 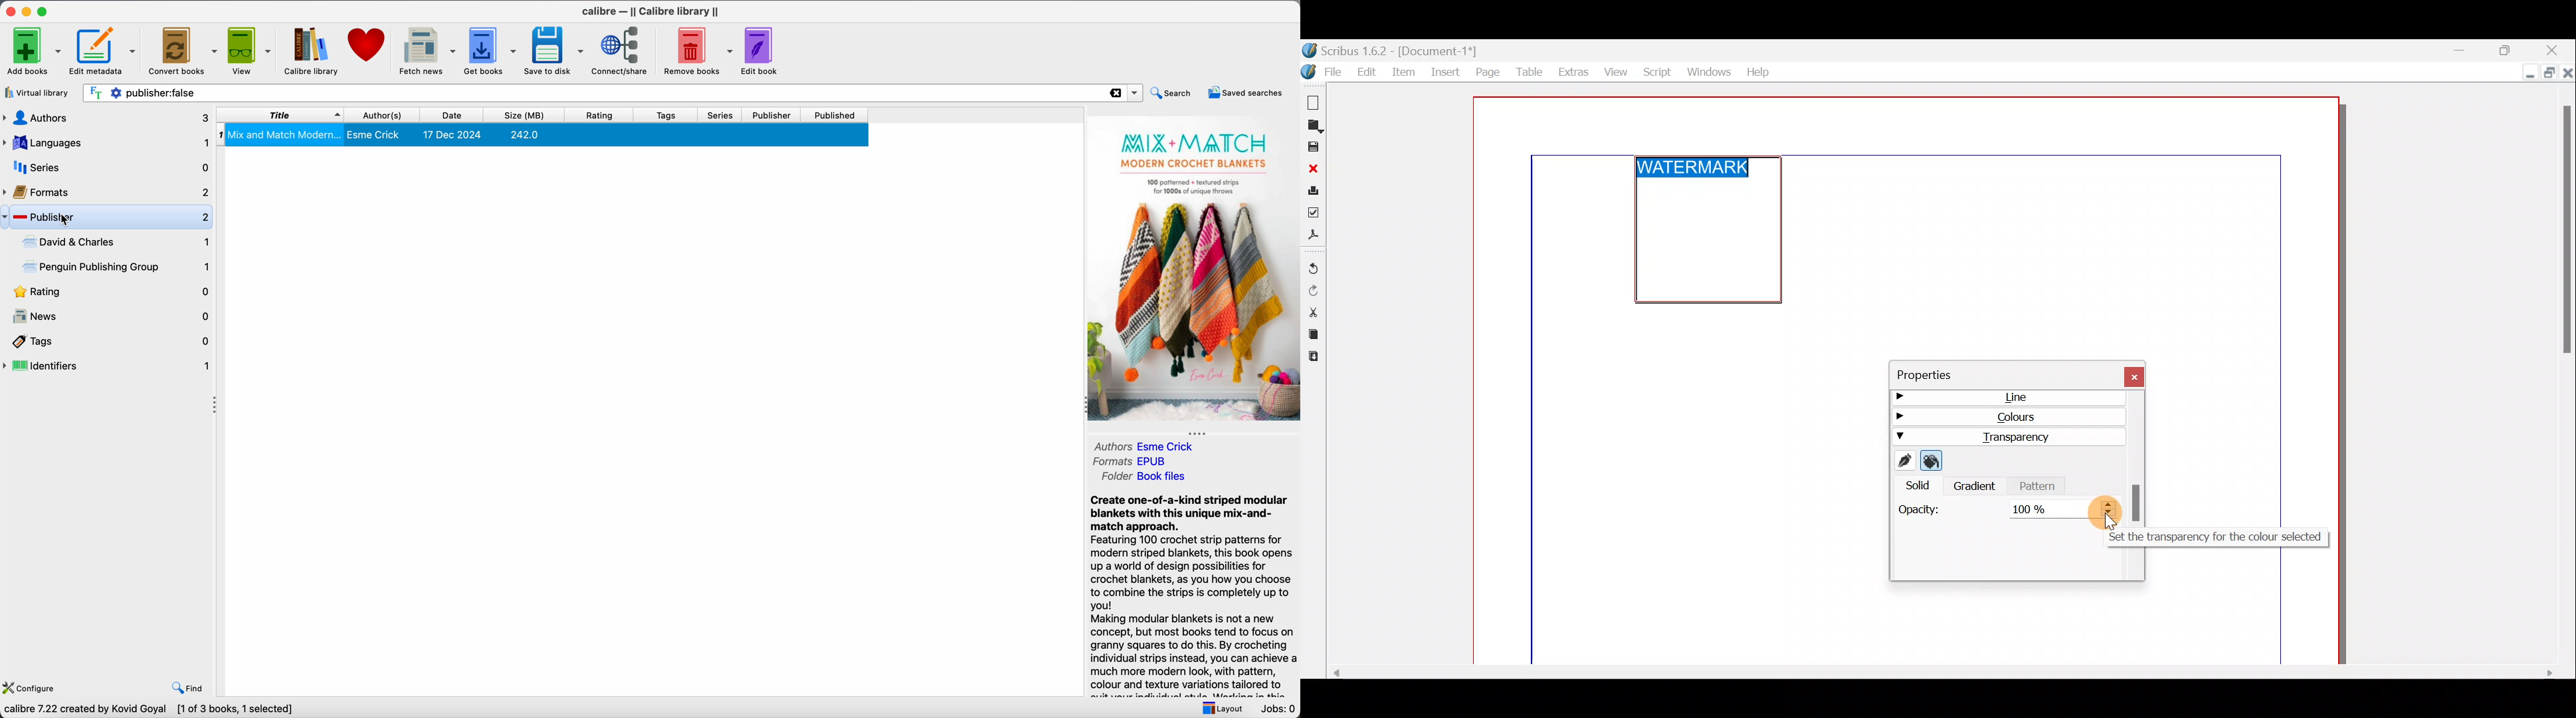 What do you see at coordinates (1277, 709) in the screenshot?
I see `Jobs: 0` at bounding box center [1277, 709].